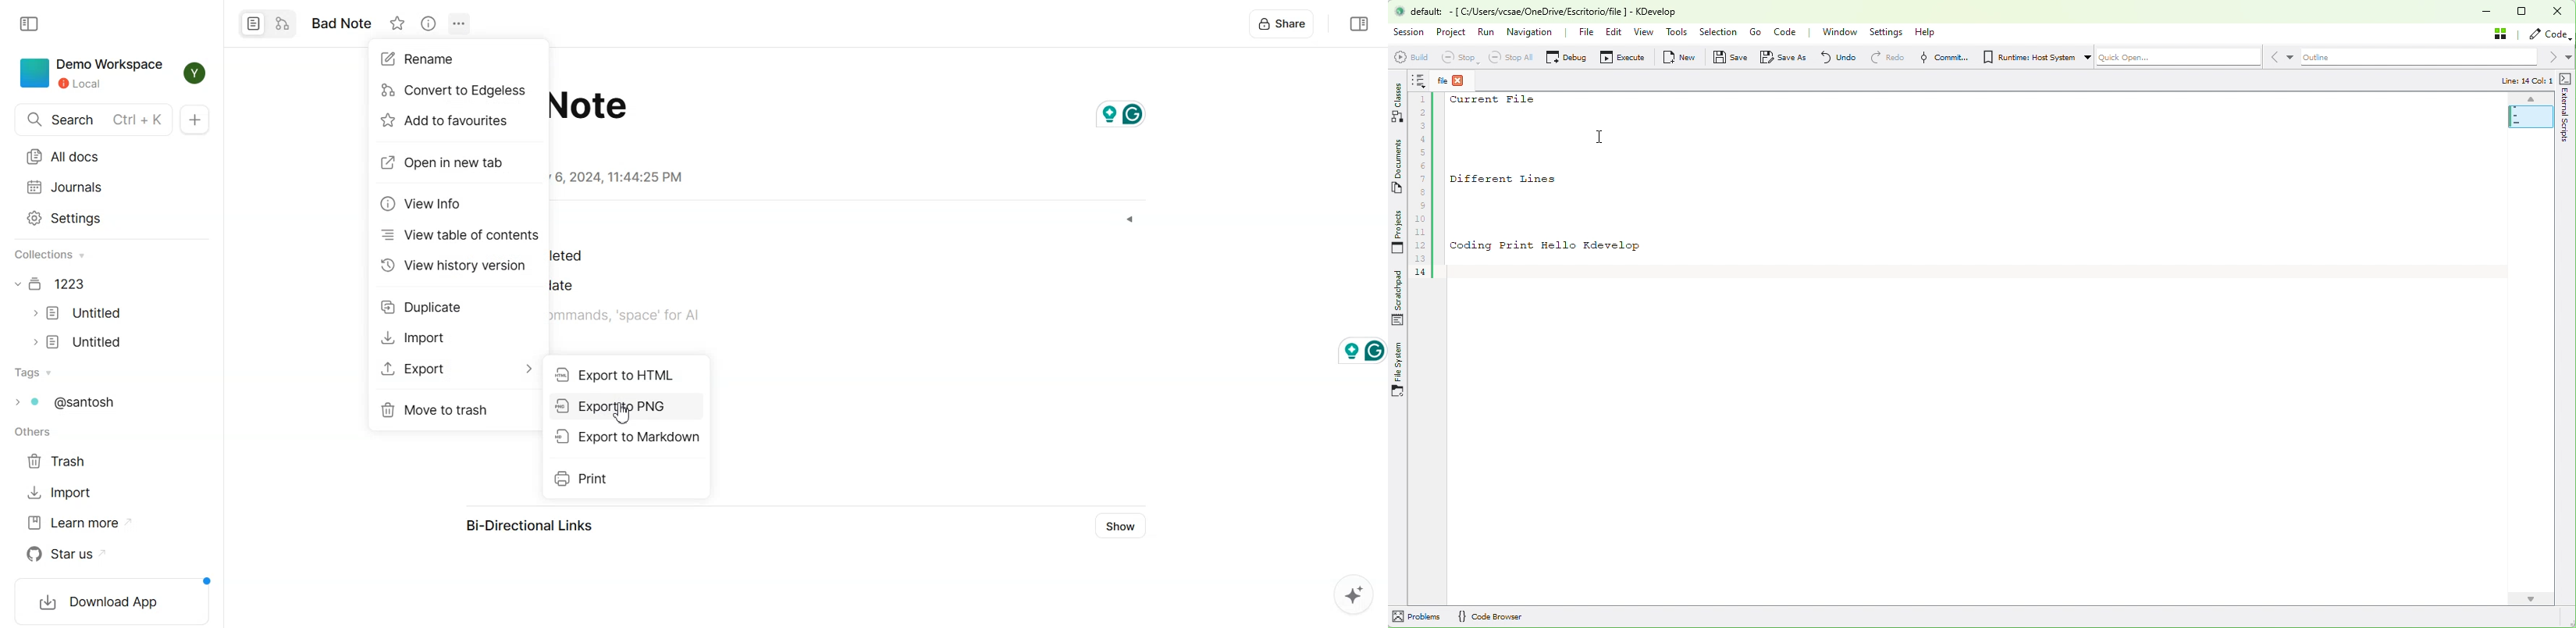 The width and height of the screenshot is (2576, 644). I want to click on Settings, so click(460, 23).